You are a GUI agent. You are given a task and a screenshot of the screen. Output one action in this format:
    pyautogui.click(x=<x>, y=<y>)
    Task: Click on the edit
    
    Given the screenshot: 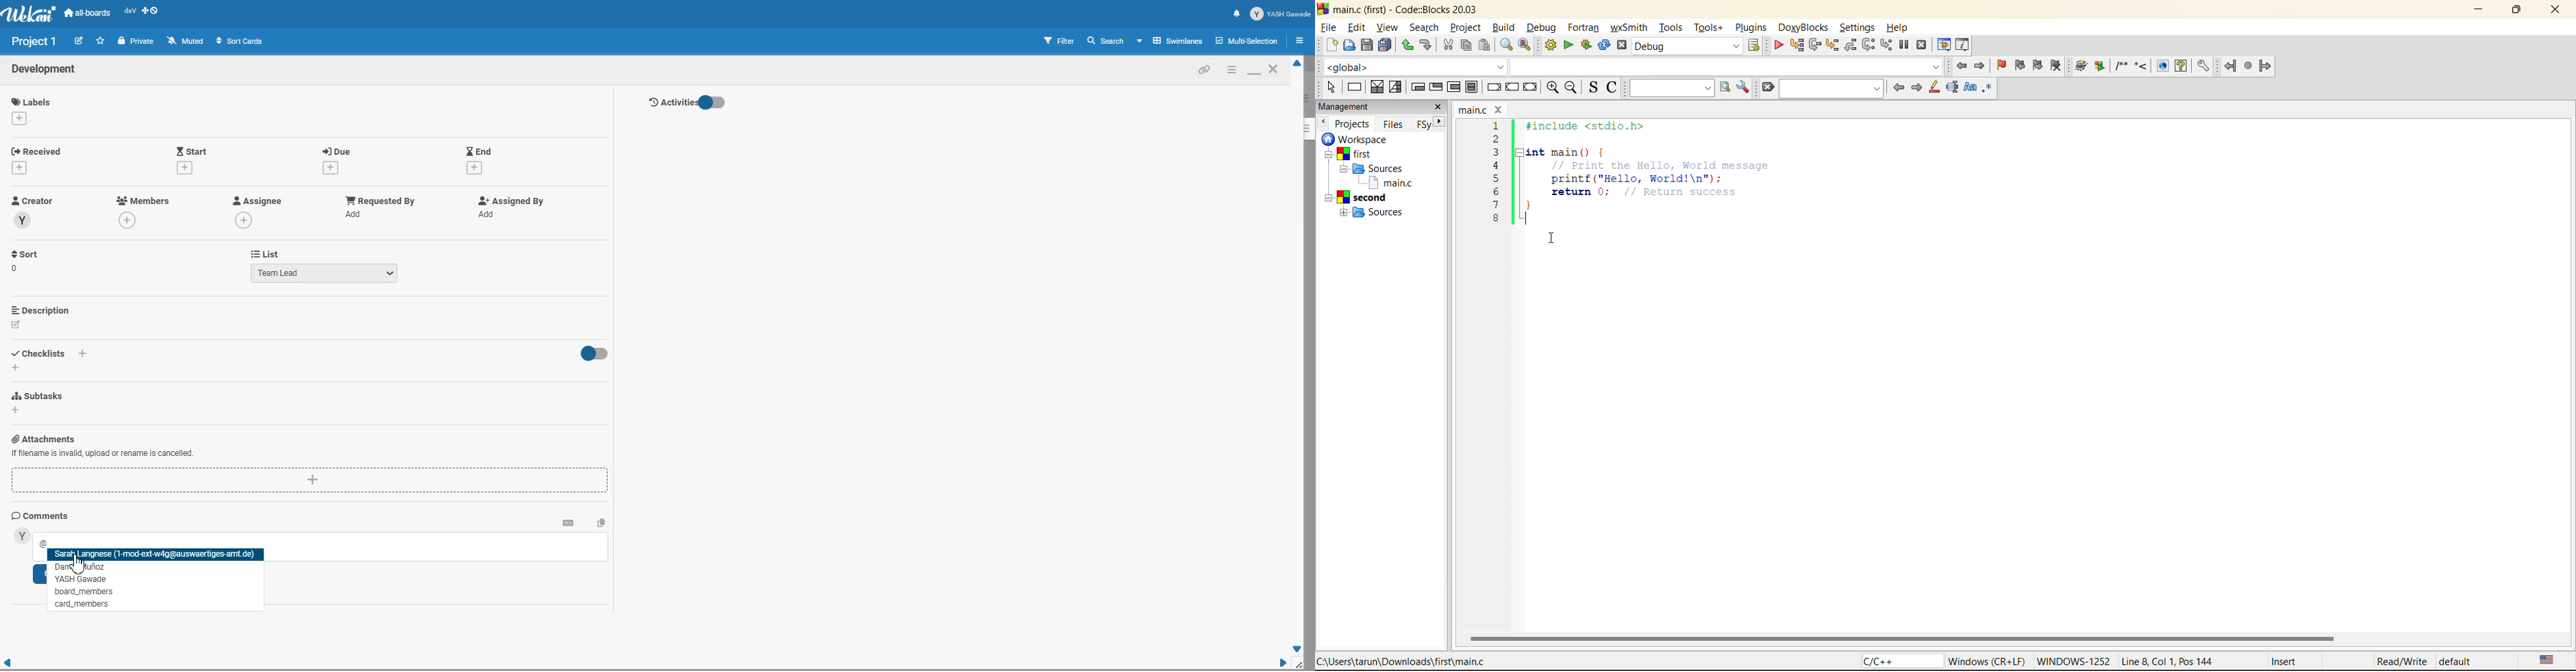 What is the action you would take?
    pyautogui.click(x=16, y=325)
    